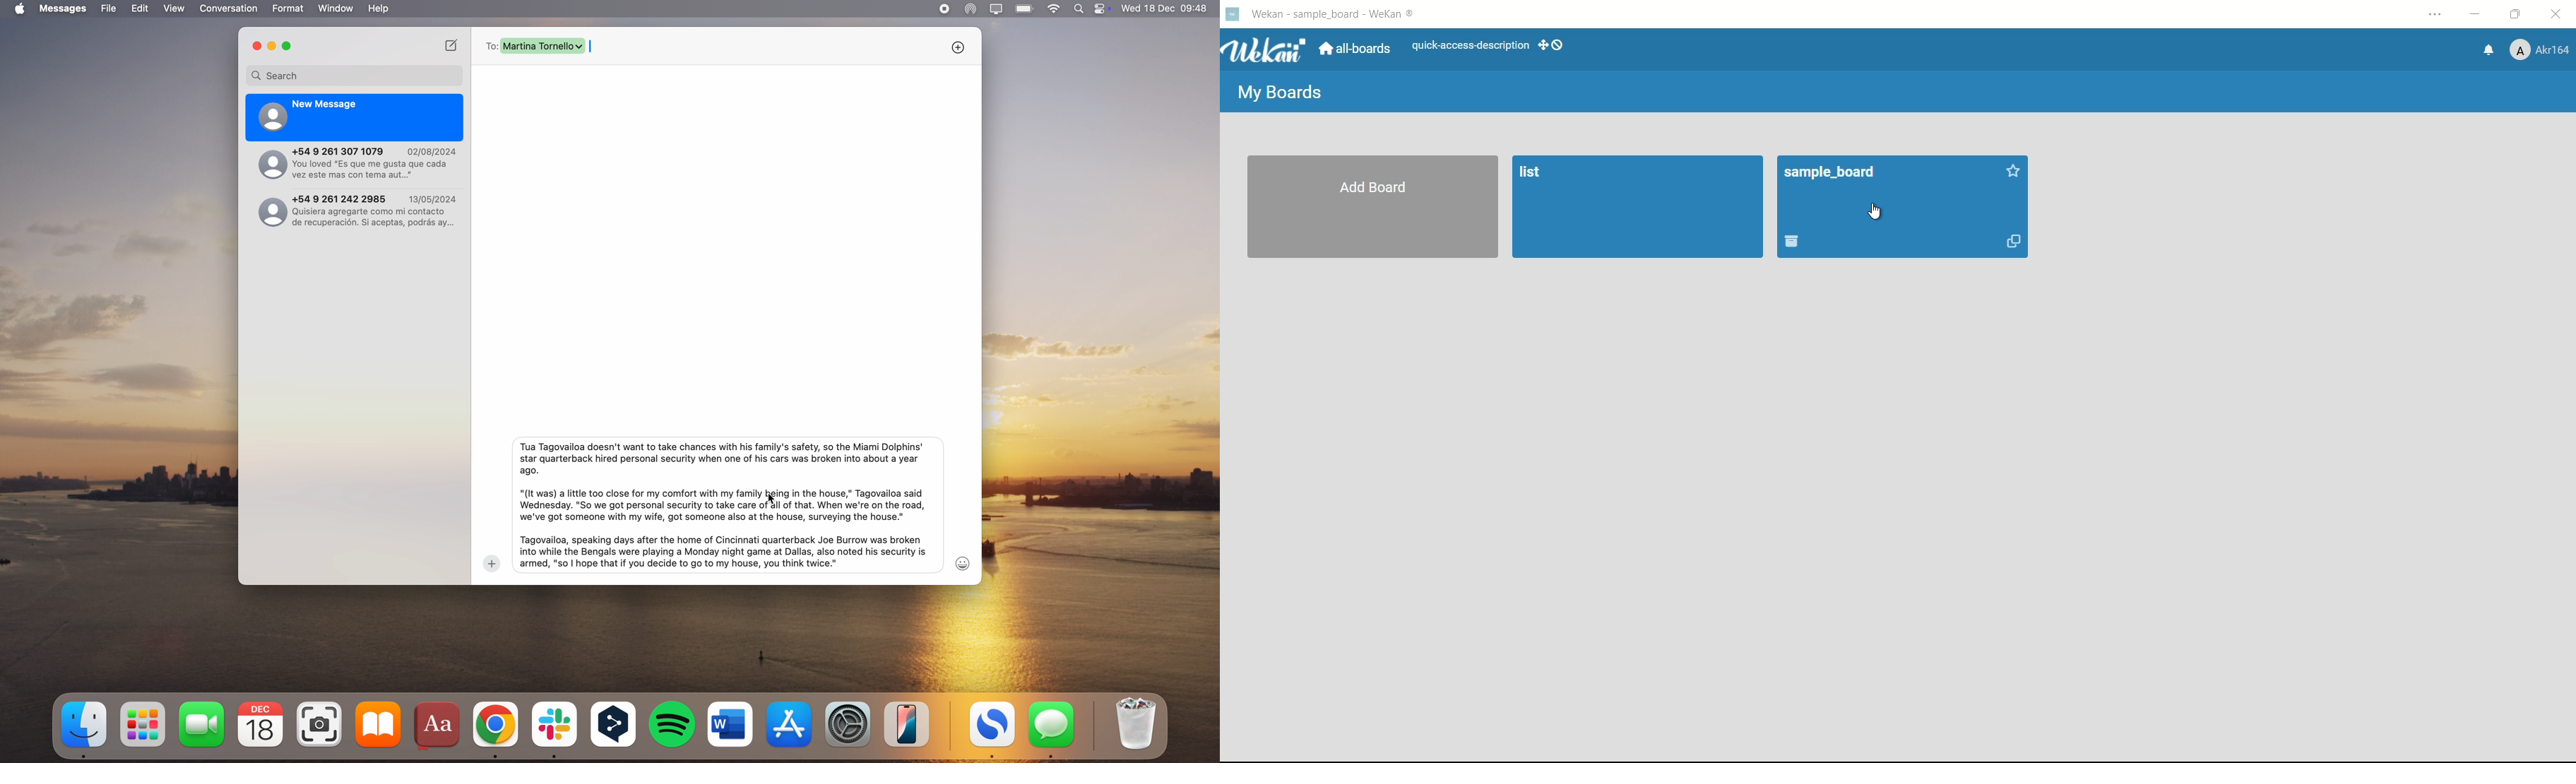  I want to click on minimize, so click(2475, 15).